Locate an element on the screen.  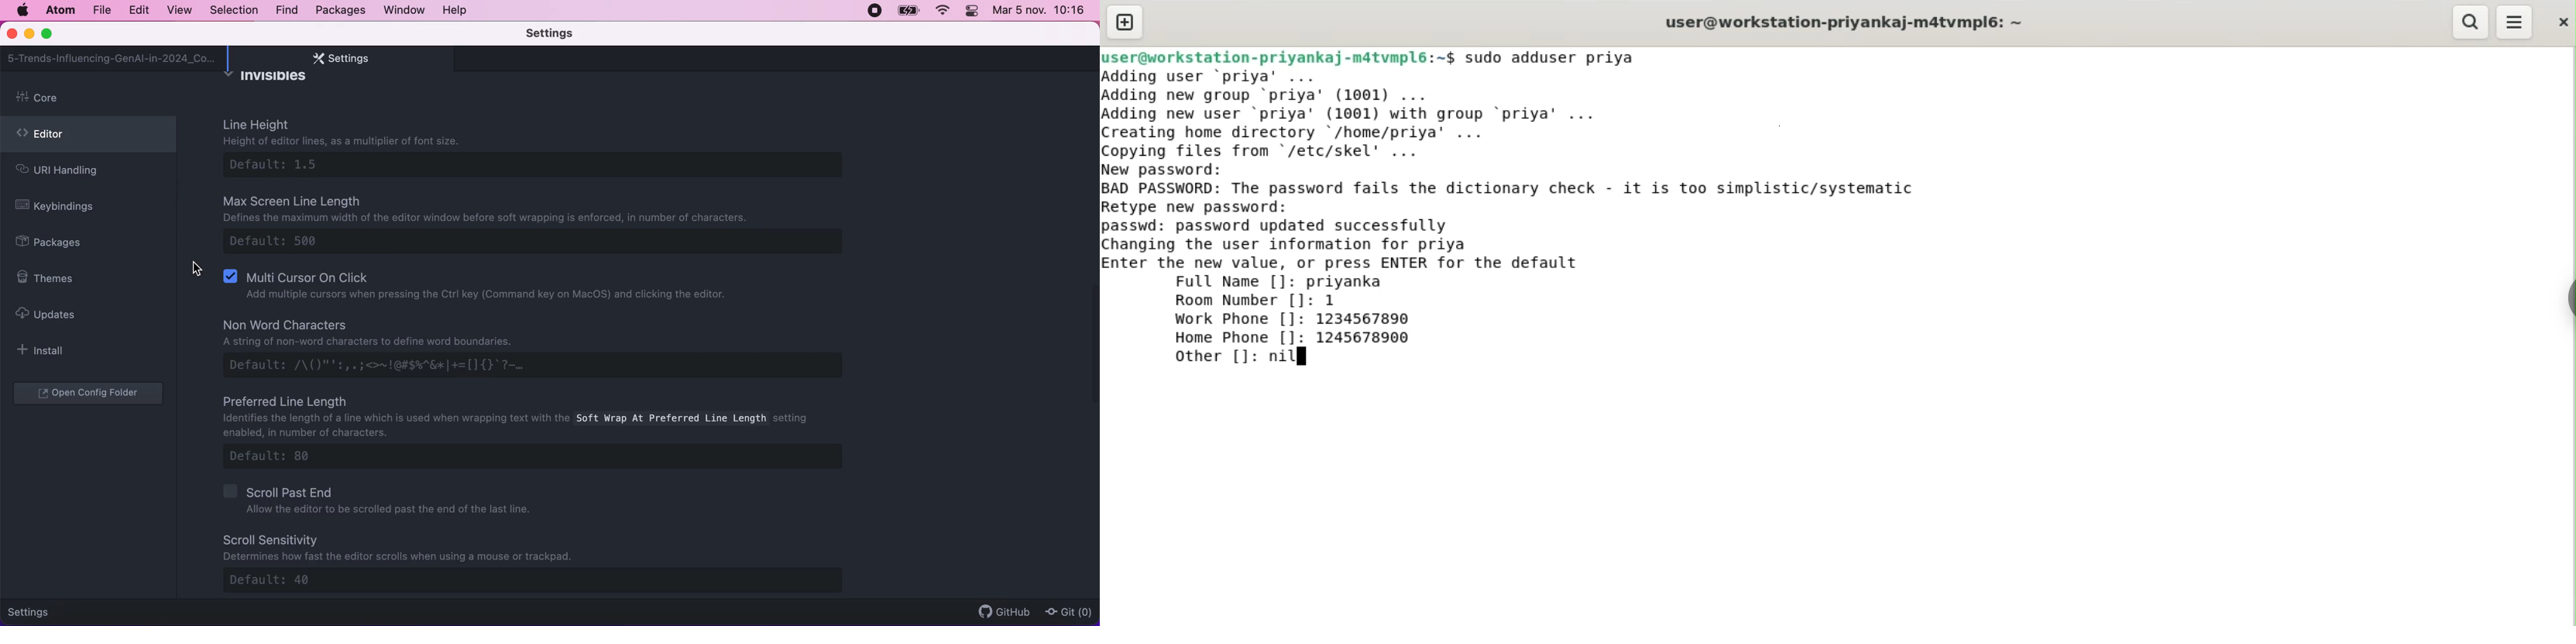
open config folder is located at coordinates (90, 394).